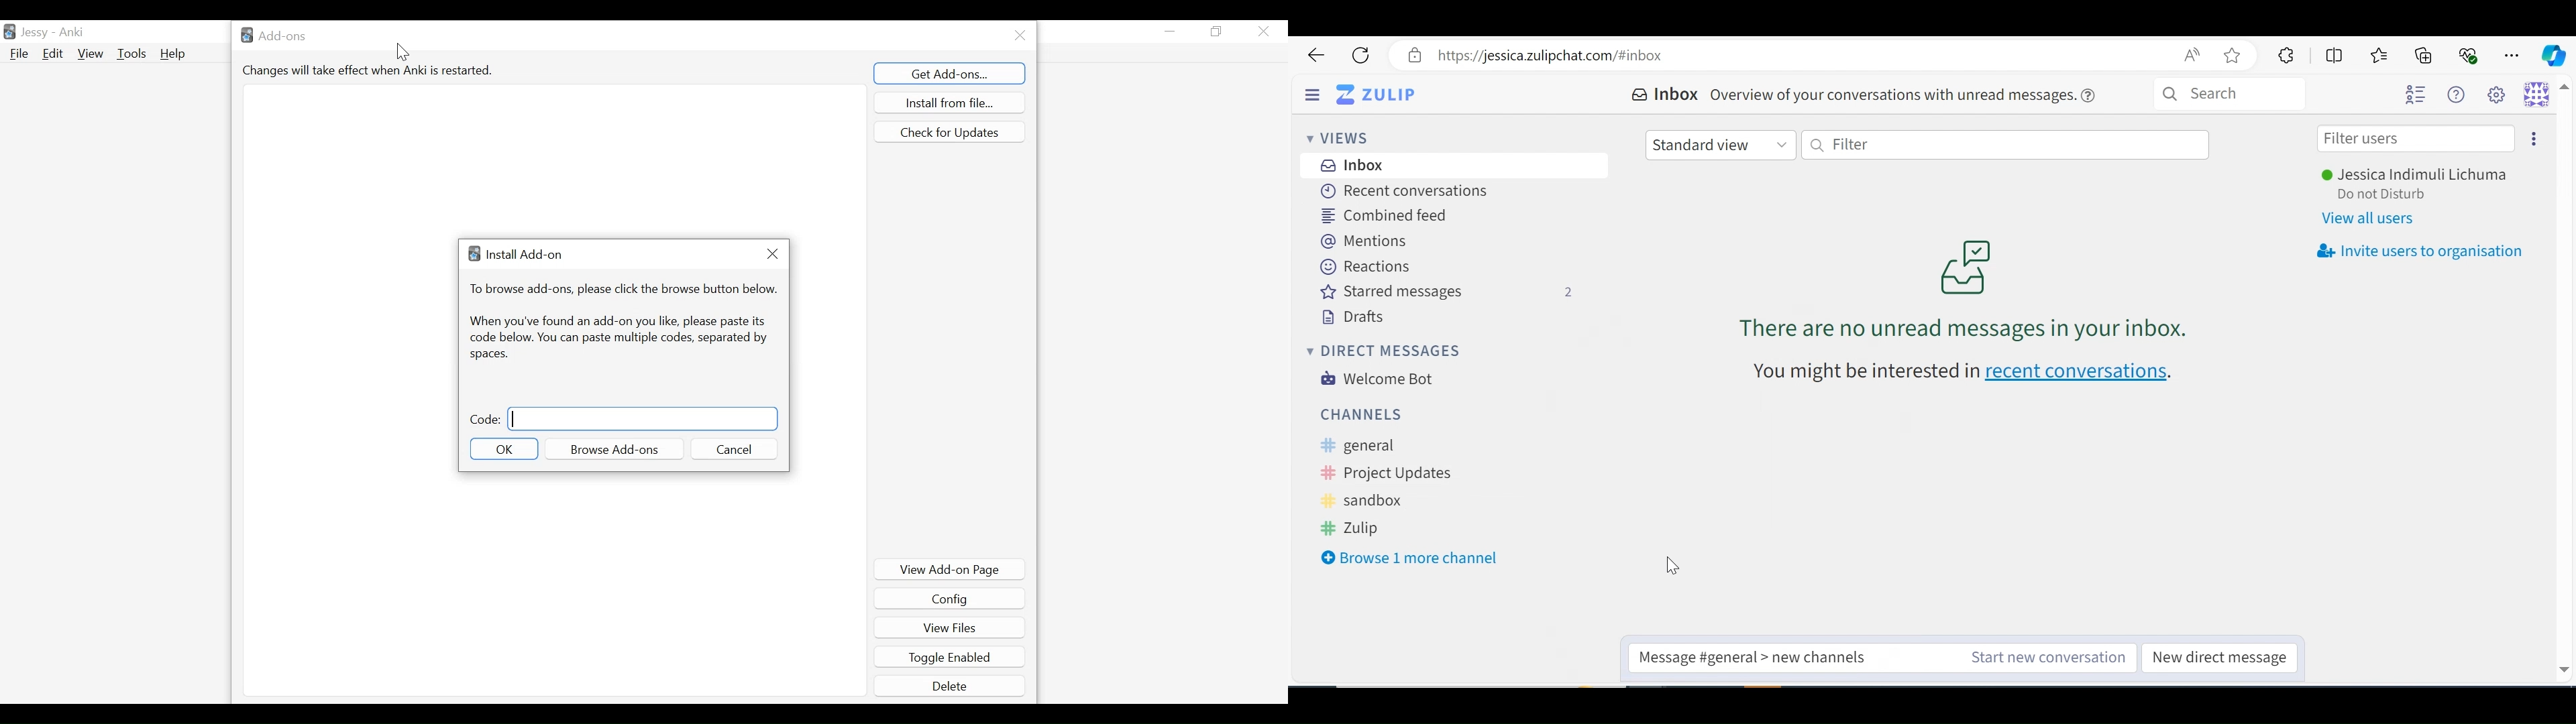 The height and width of the screenshot is (728, 2576). I want to click on Down, so click(2563, 667).